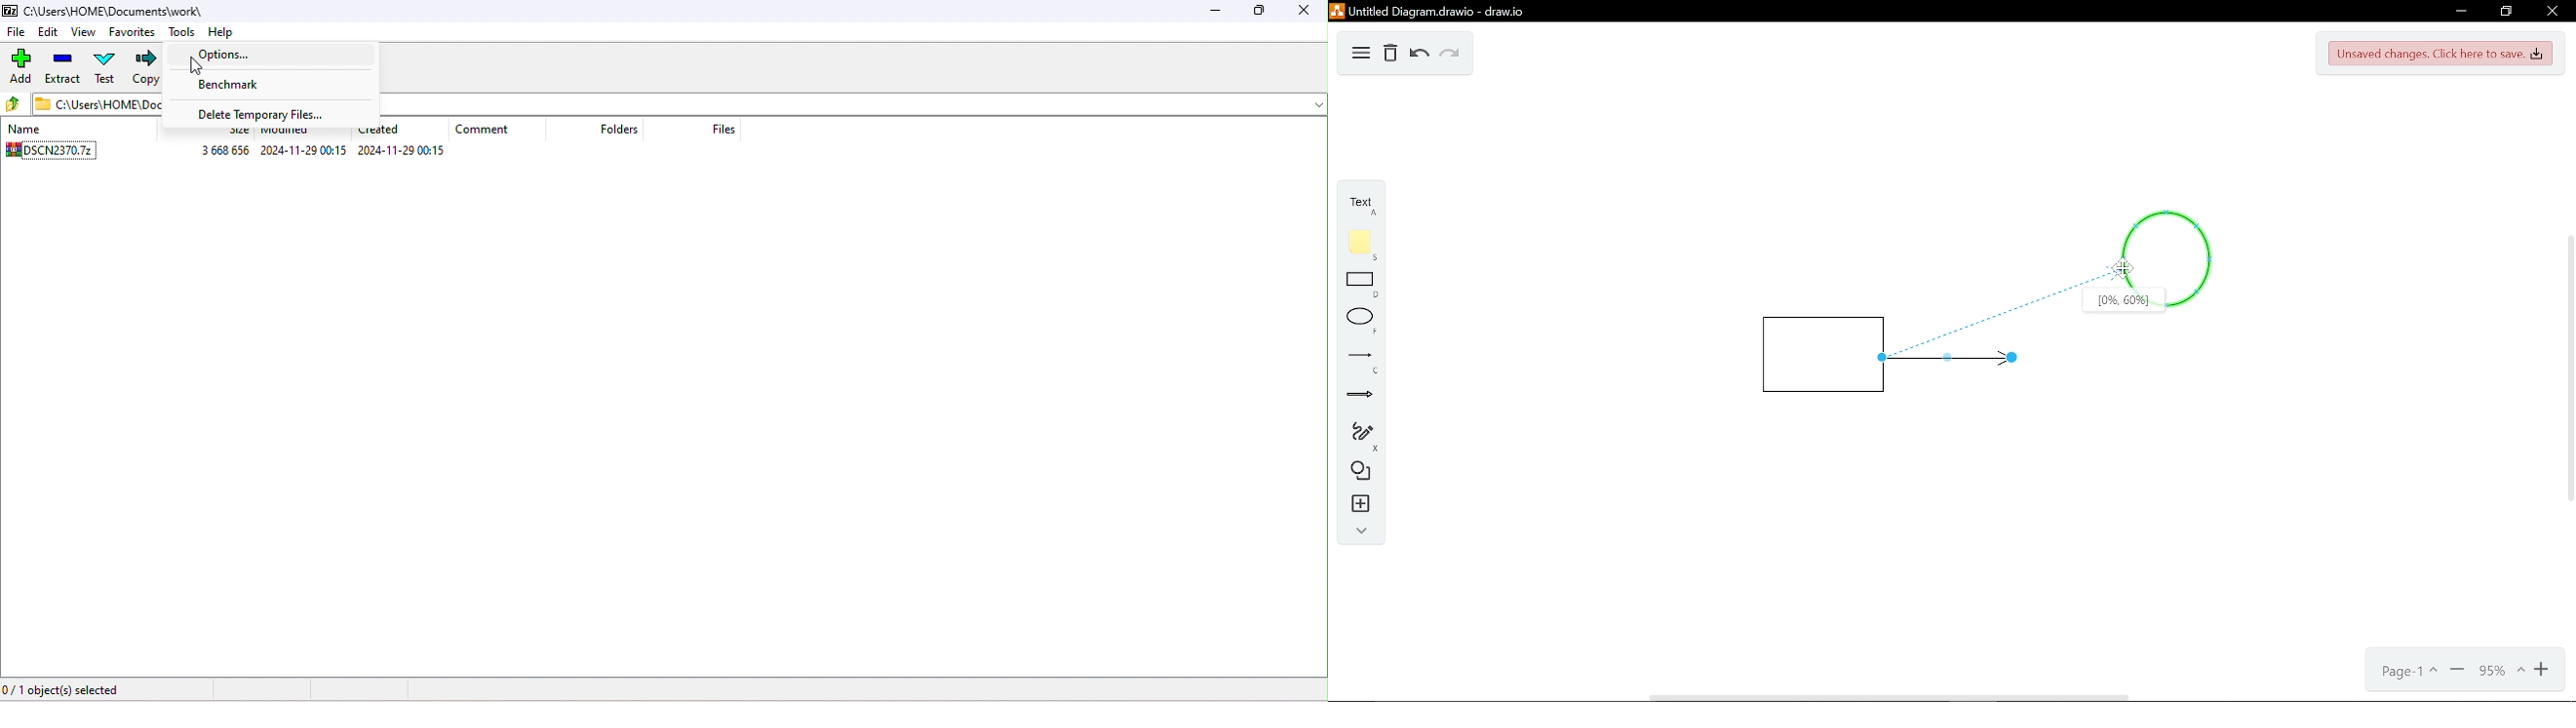 The width and height of the screenshot is (2576, 728). Describe the element at coordinates (1355, 397) in the screenshot. I see `Arrow` at that location.